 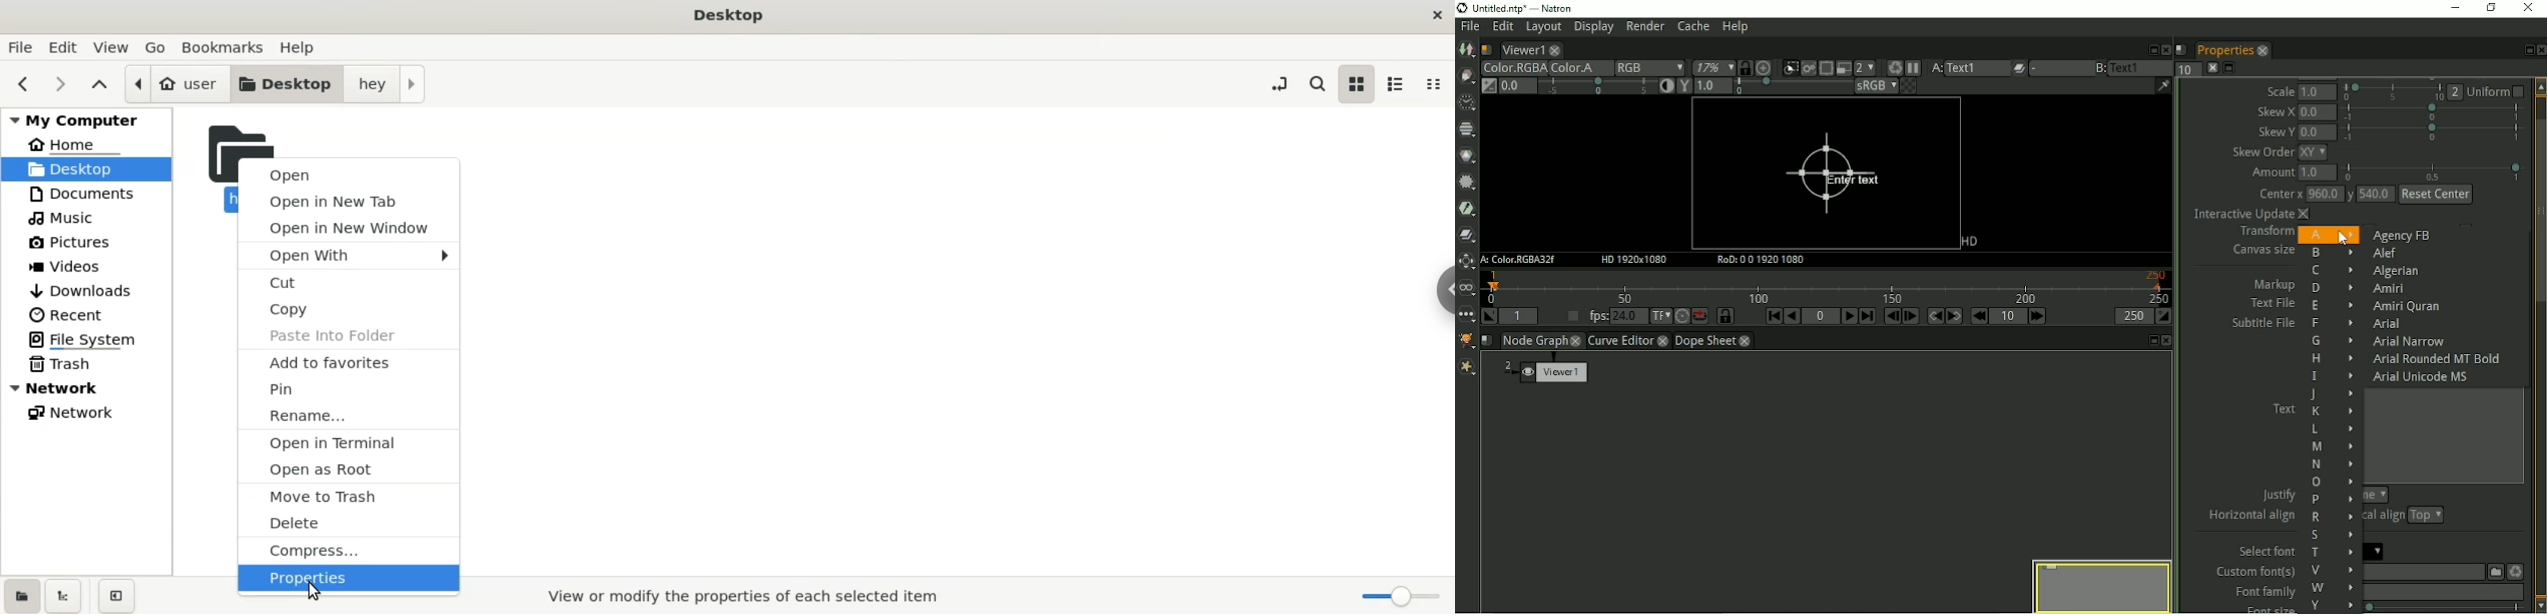 What do you see at coordinates (2438, 359) in the screenshot?
I see `Arial Rounded MT Bold` at bounding box center [2438, 359].